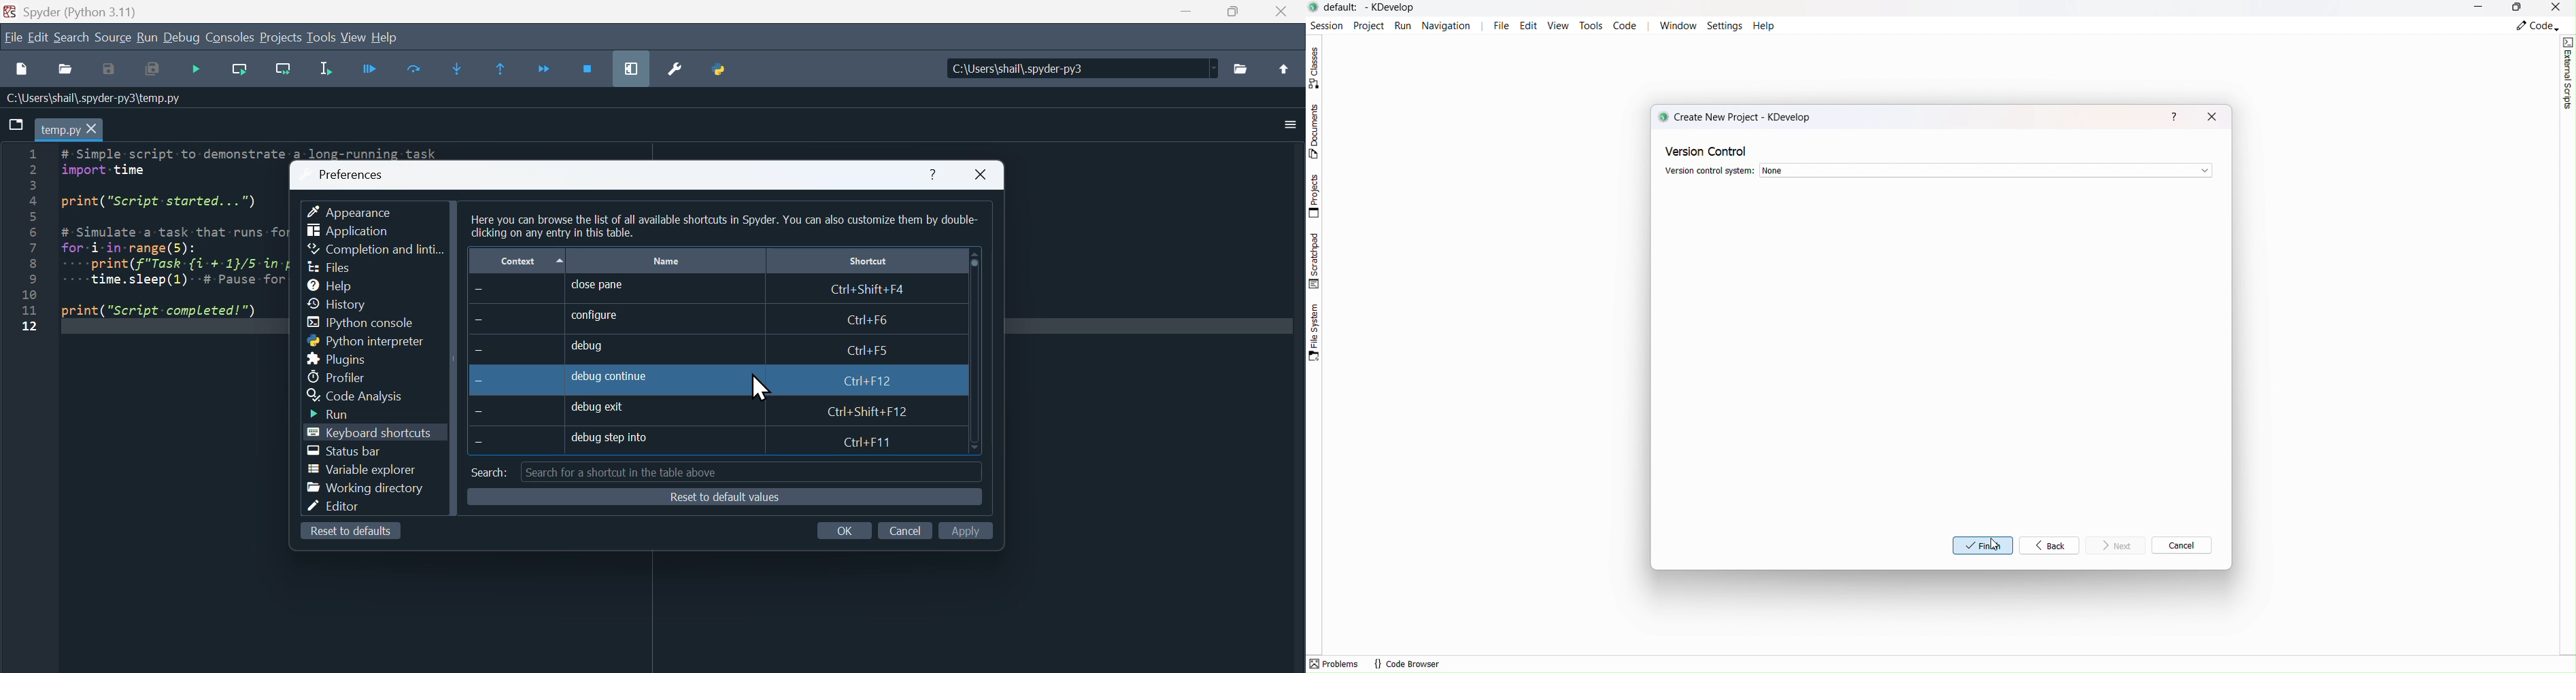 The height and width of the screenshot is (700, 2576). I want to click on Source, so click(114, 39).